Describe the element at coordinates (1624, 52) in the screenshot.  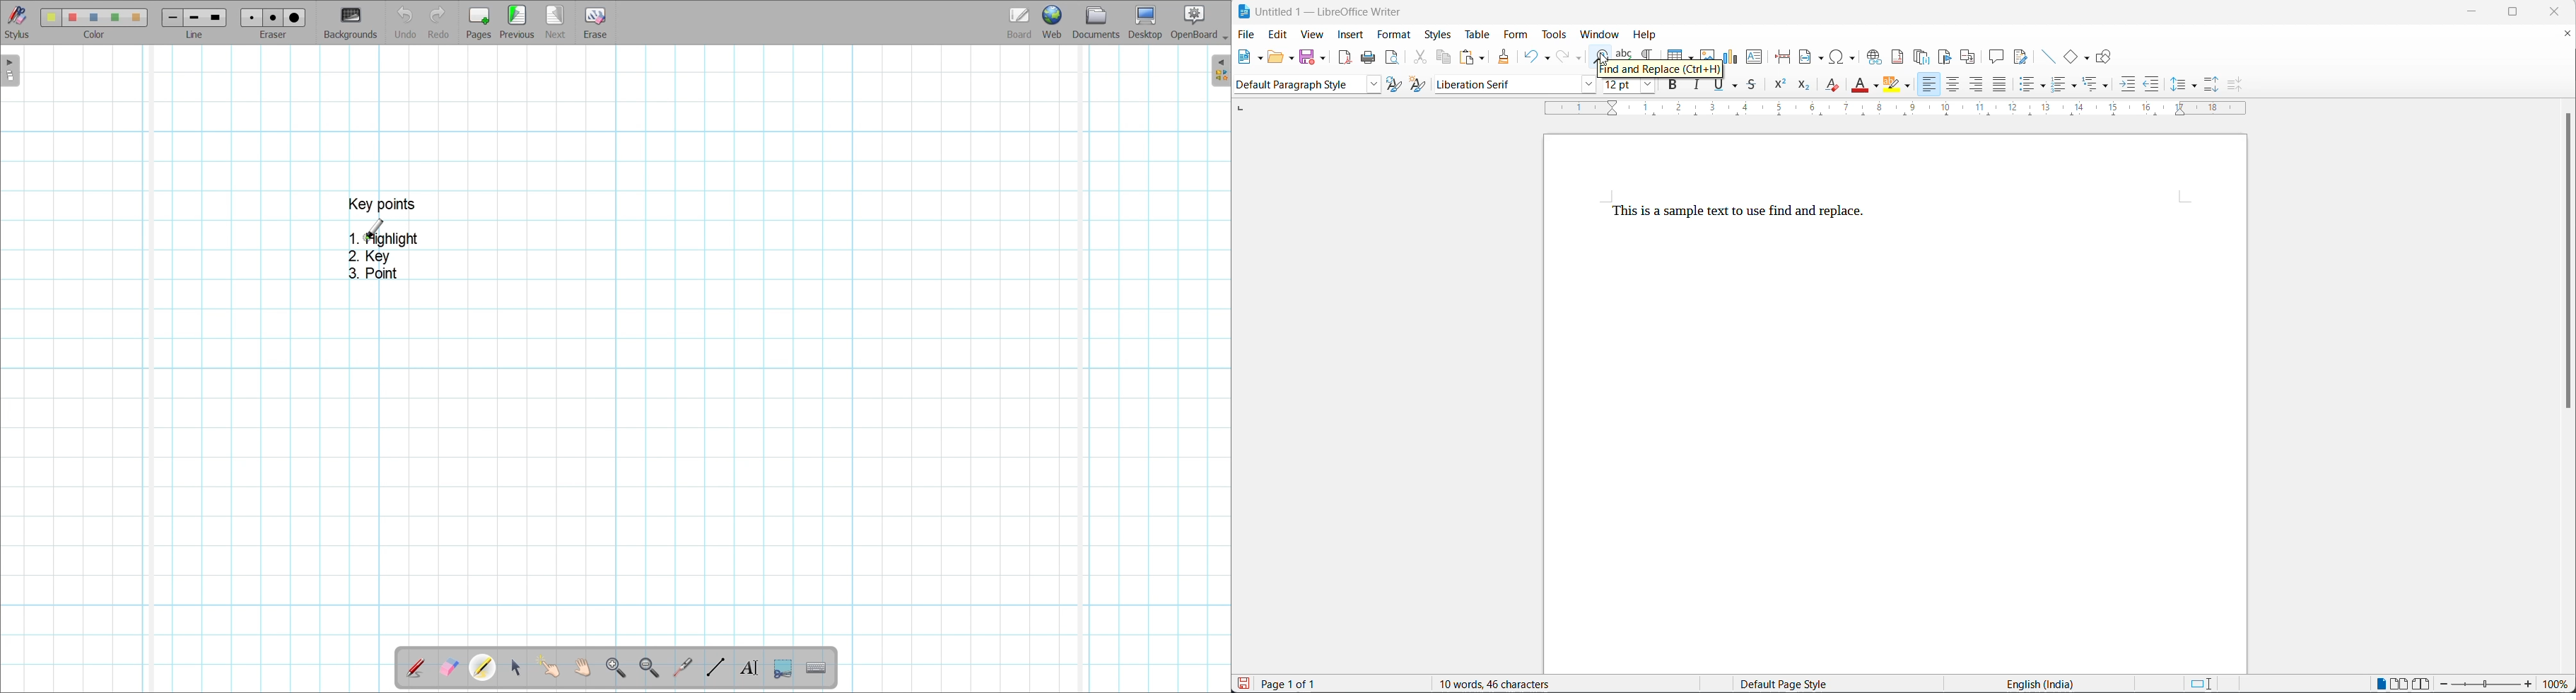
I see `spellings` at that location.